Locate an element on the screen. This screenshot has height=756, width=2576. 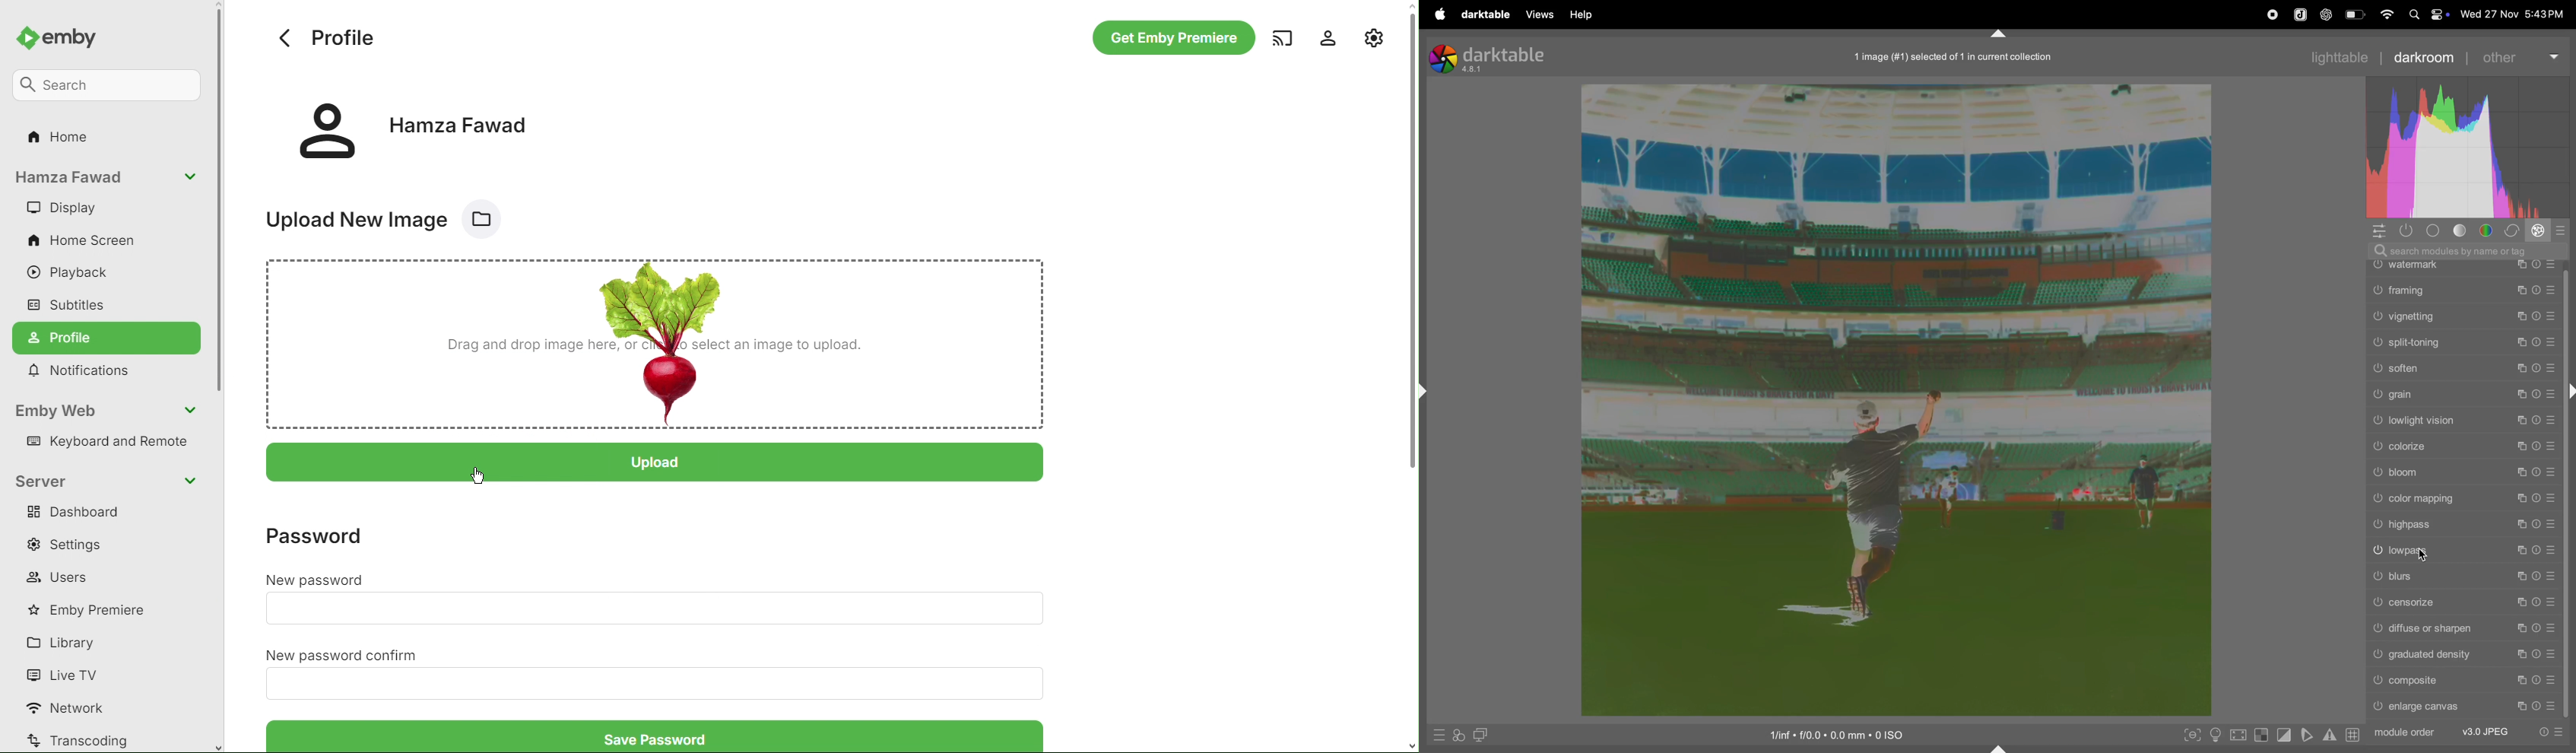
histogram is located at coordinates (2472, 148).